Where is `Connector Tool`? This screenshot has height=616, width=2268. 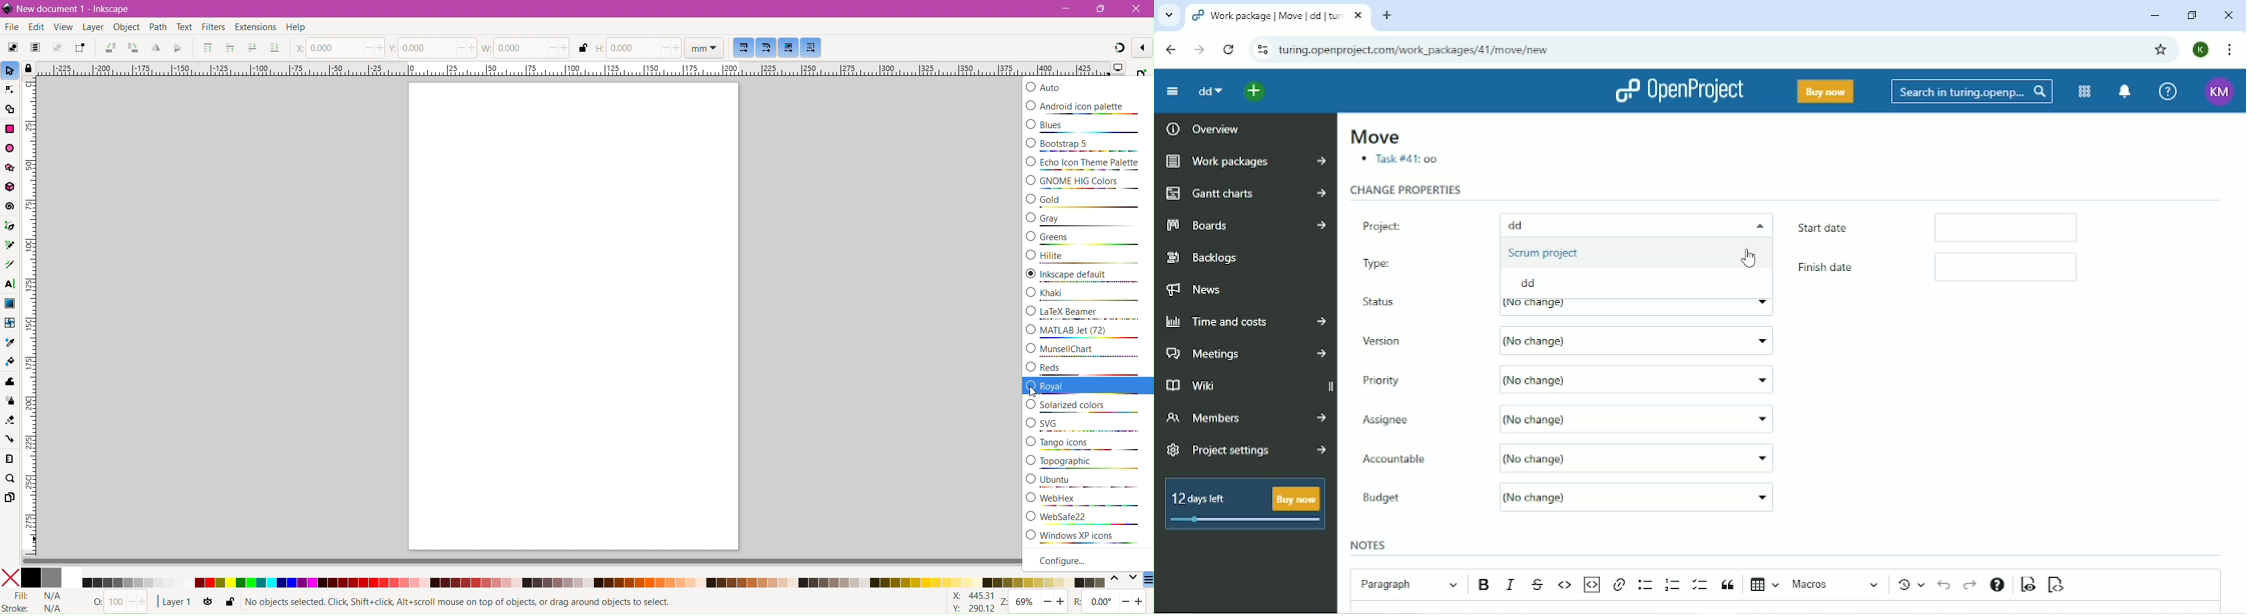 Connector Tool is located at coordinates (9, 440).